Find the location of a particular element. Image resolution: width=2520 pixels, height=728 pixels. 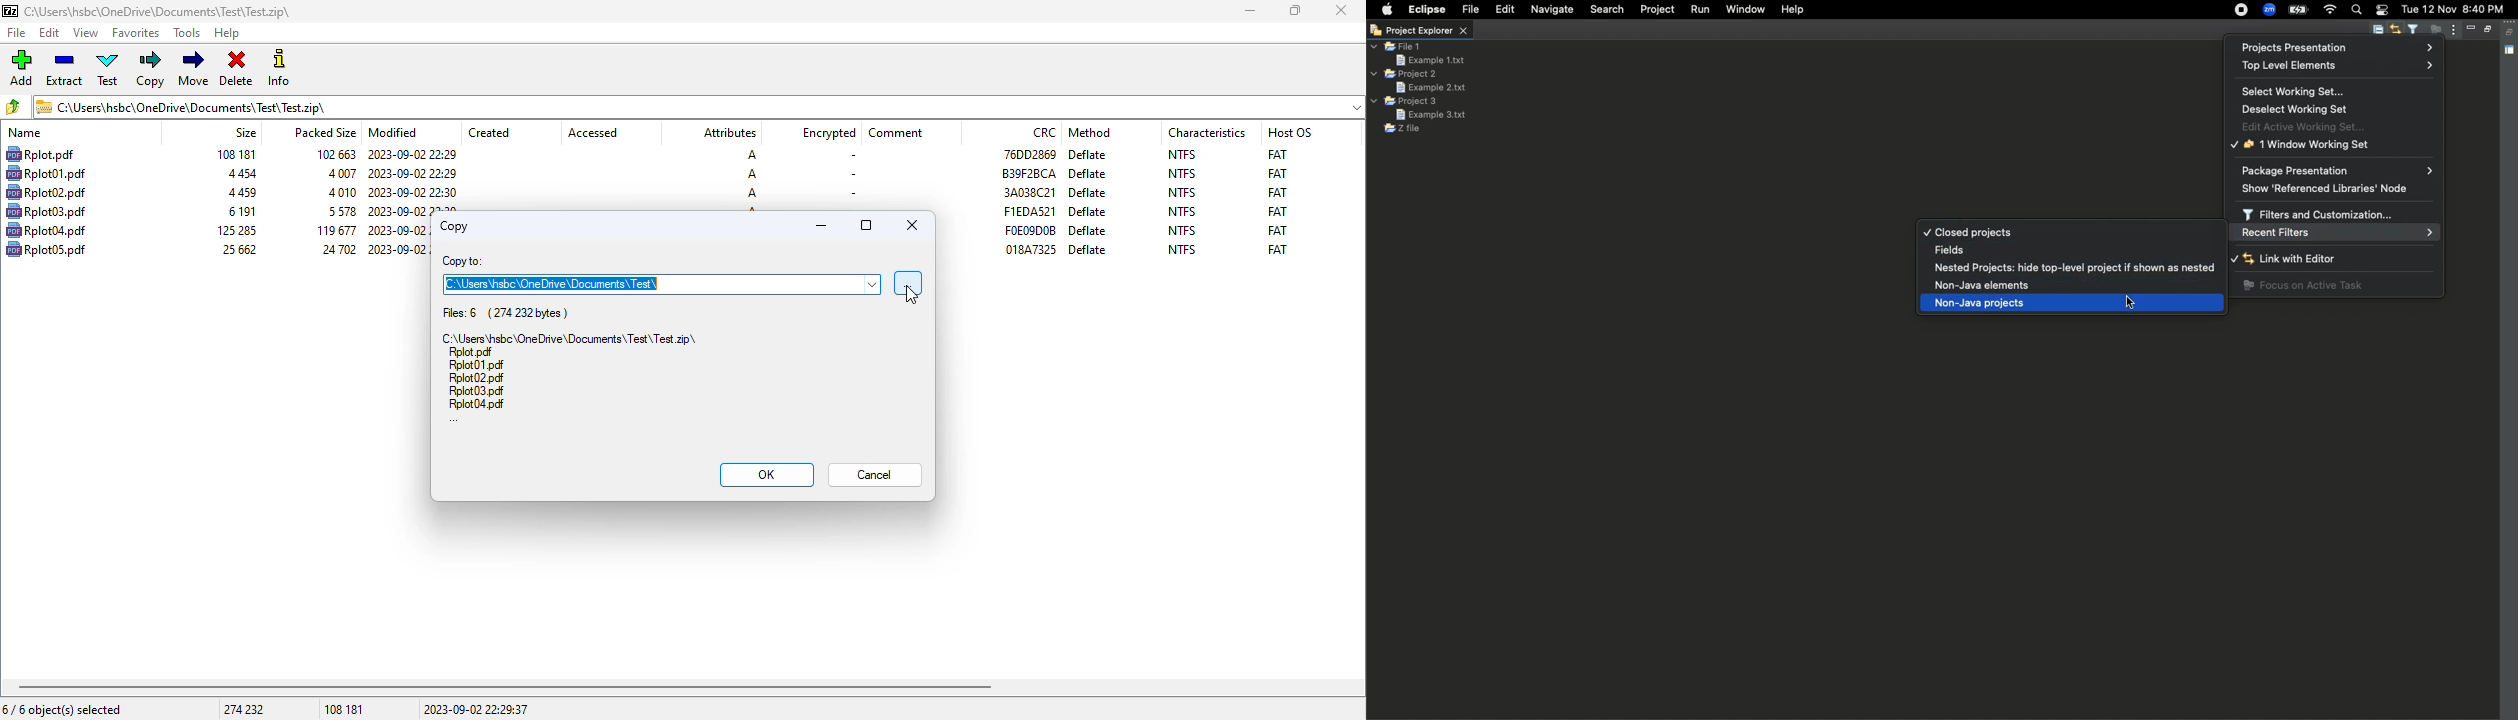

Project explorer is located at coordinates (1419, 31).